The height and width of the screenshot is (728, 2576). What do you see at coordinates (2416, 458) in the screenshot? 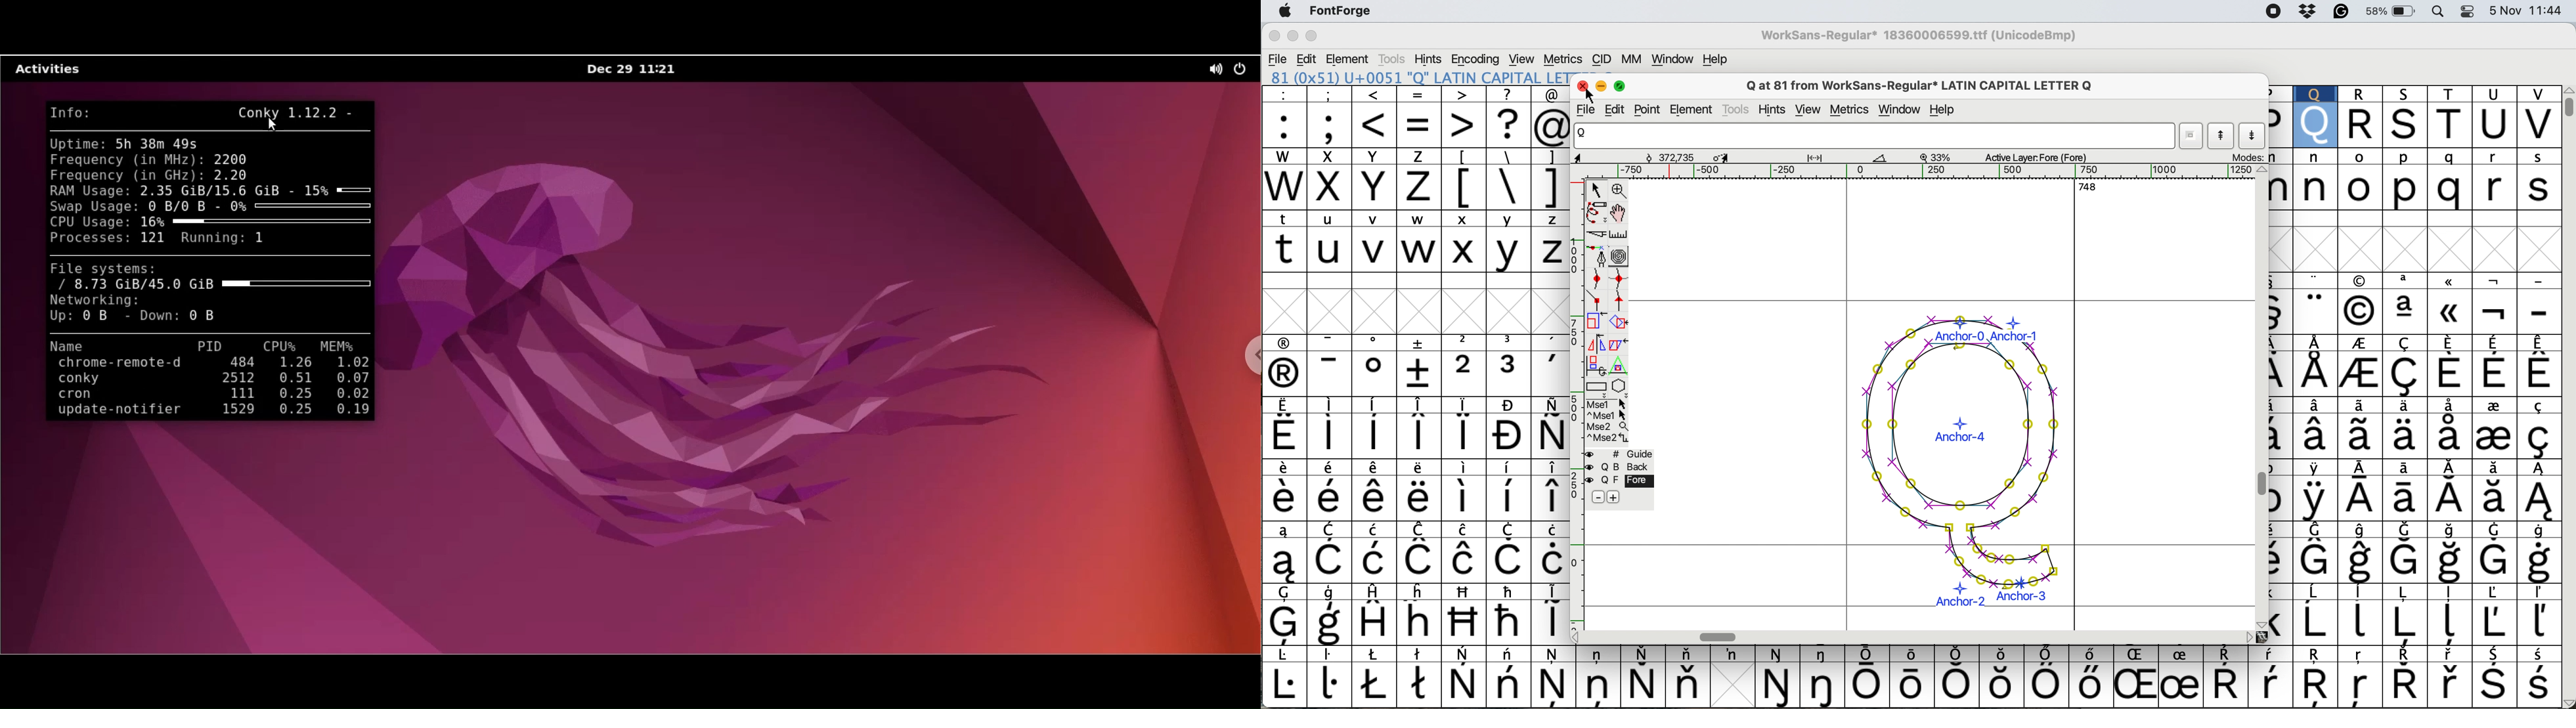
I see `special characters` at bounding box center [2416, 458].